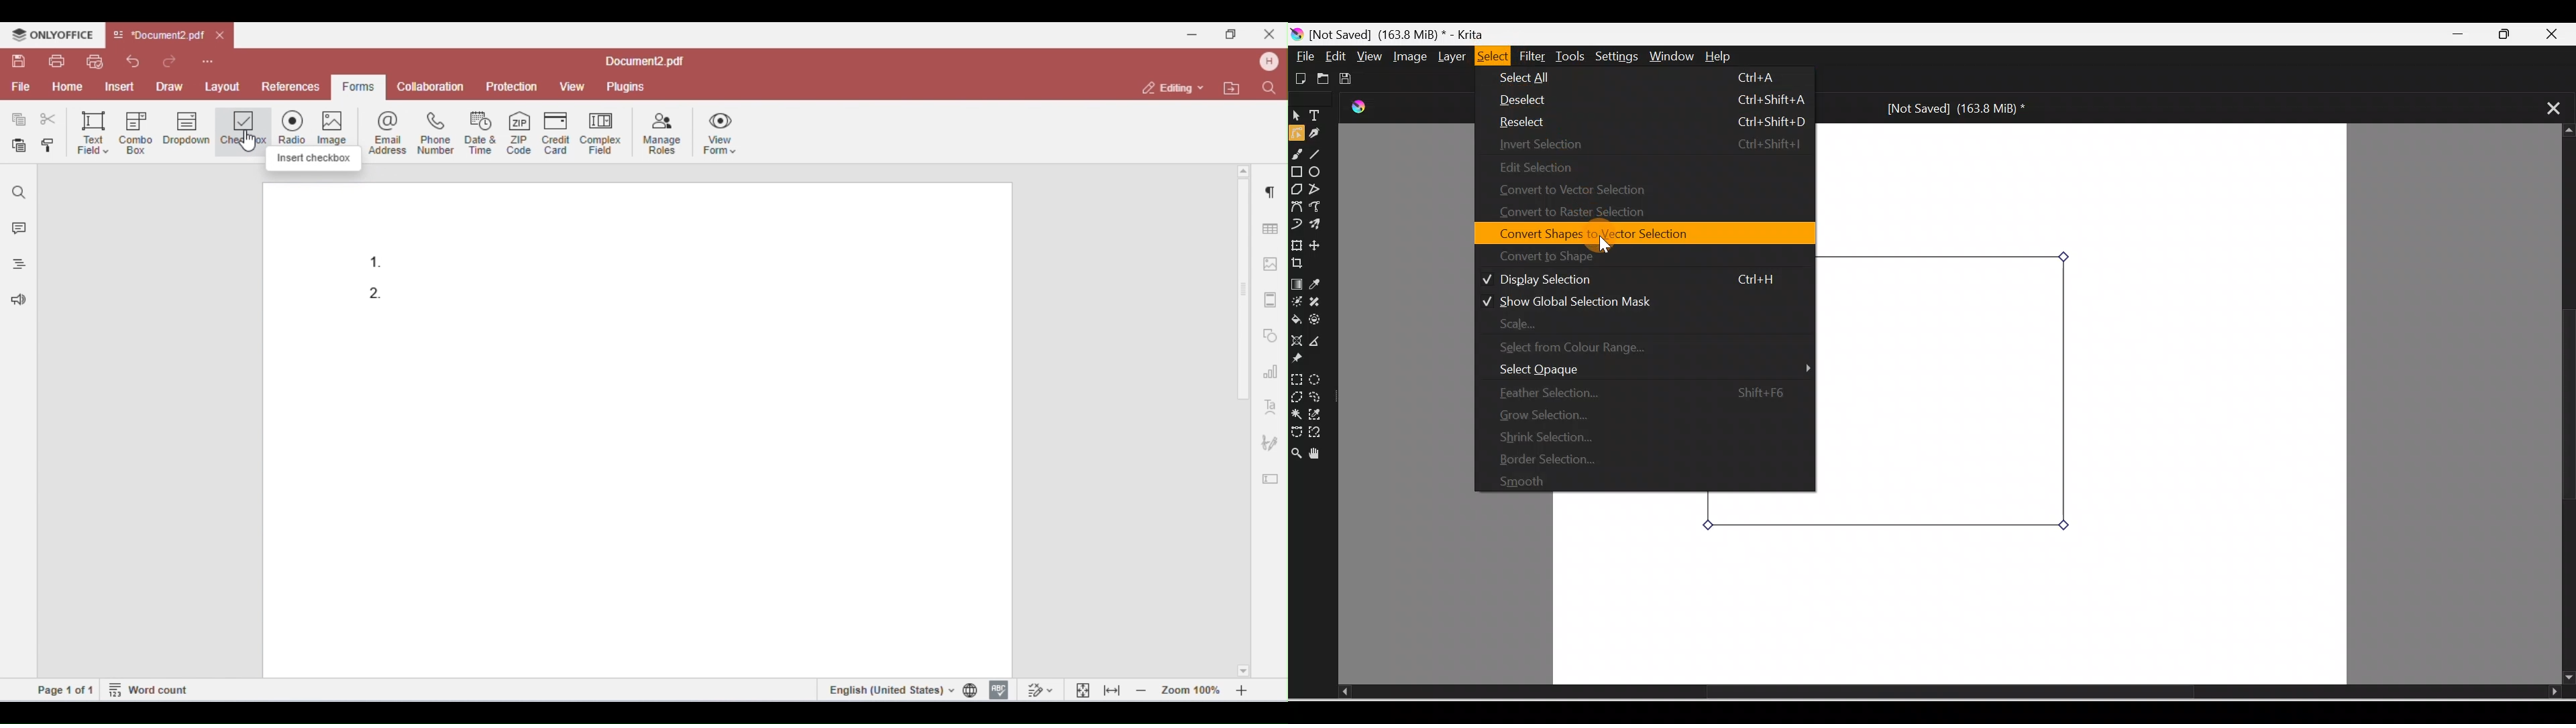 The height and width of the screenshot is (728, 2576). I want to click on Show global selection mask, so click(1638, 300).